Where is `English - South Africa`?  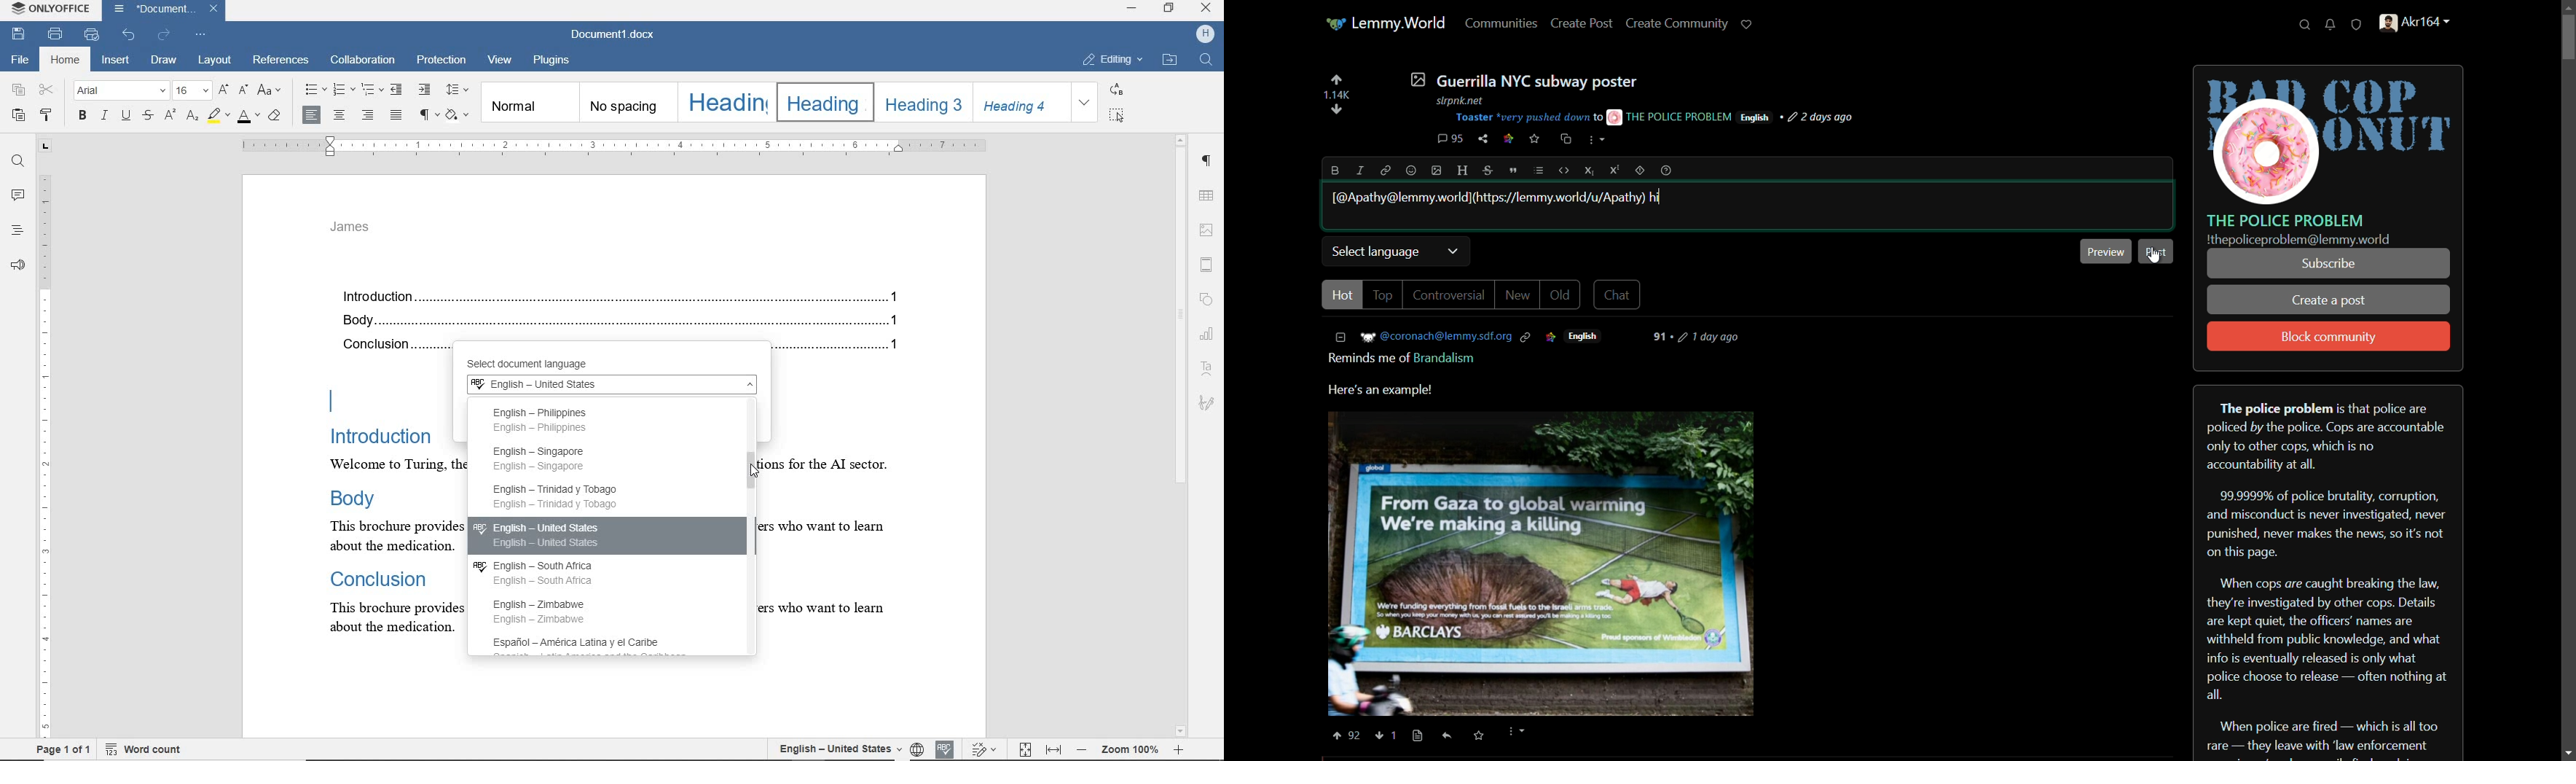
English - South Africa is located at coordinates (542, 574).